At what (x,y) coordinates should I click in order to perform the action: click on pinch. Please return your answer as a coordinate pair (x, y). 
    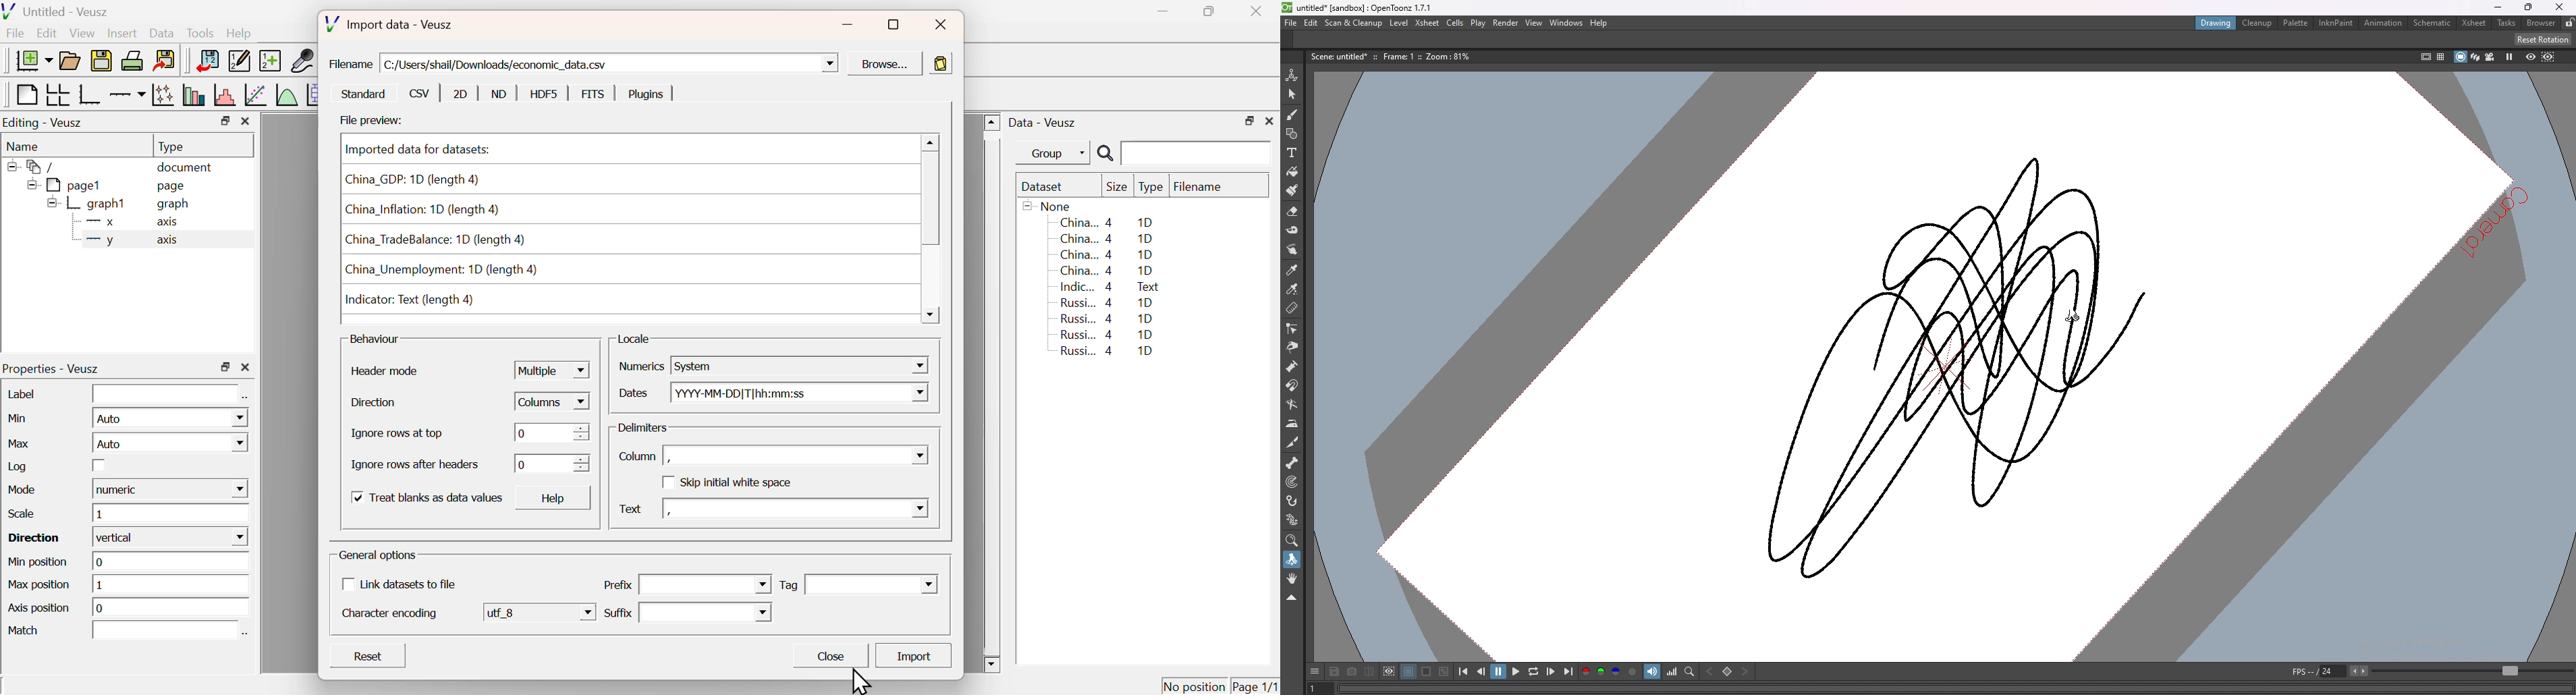
    Looking at the image, I should click on (1293, 347).